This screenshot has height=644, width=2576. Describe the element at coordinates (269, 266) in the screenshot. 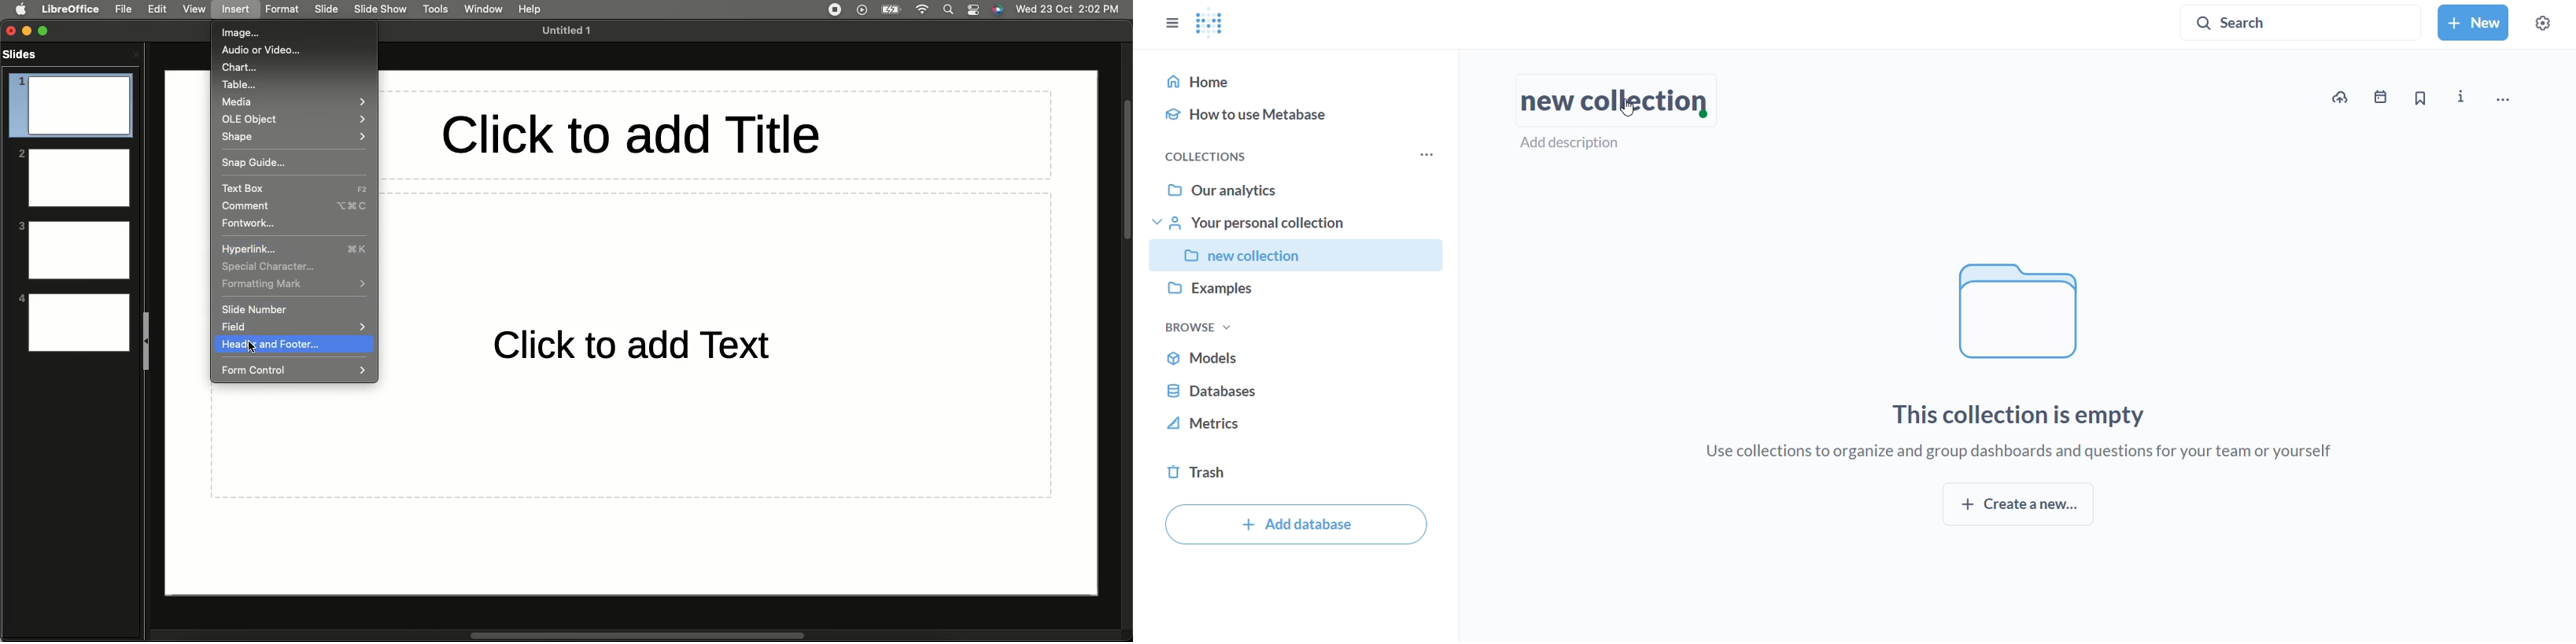

I see `Special character` at that location.